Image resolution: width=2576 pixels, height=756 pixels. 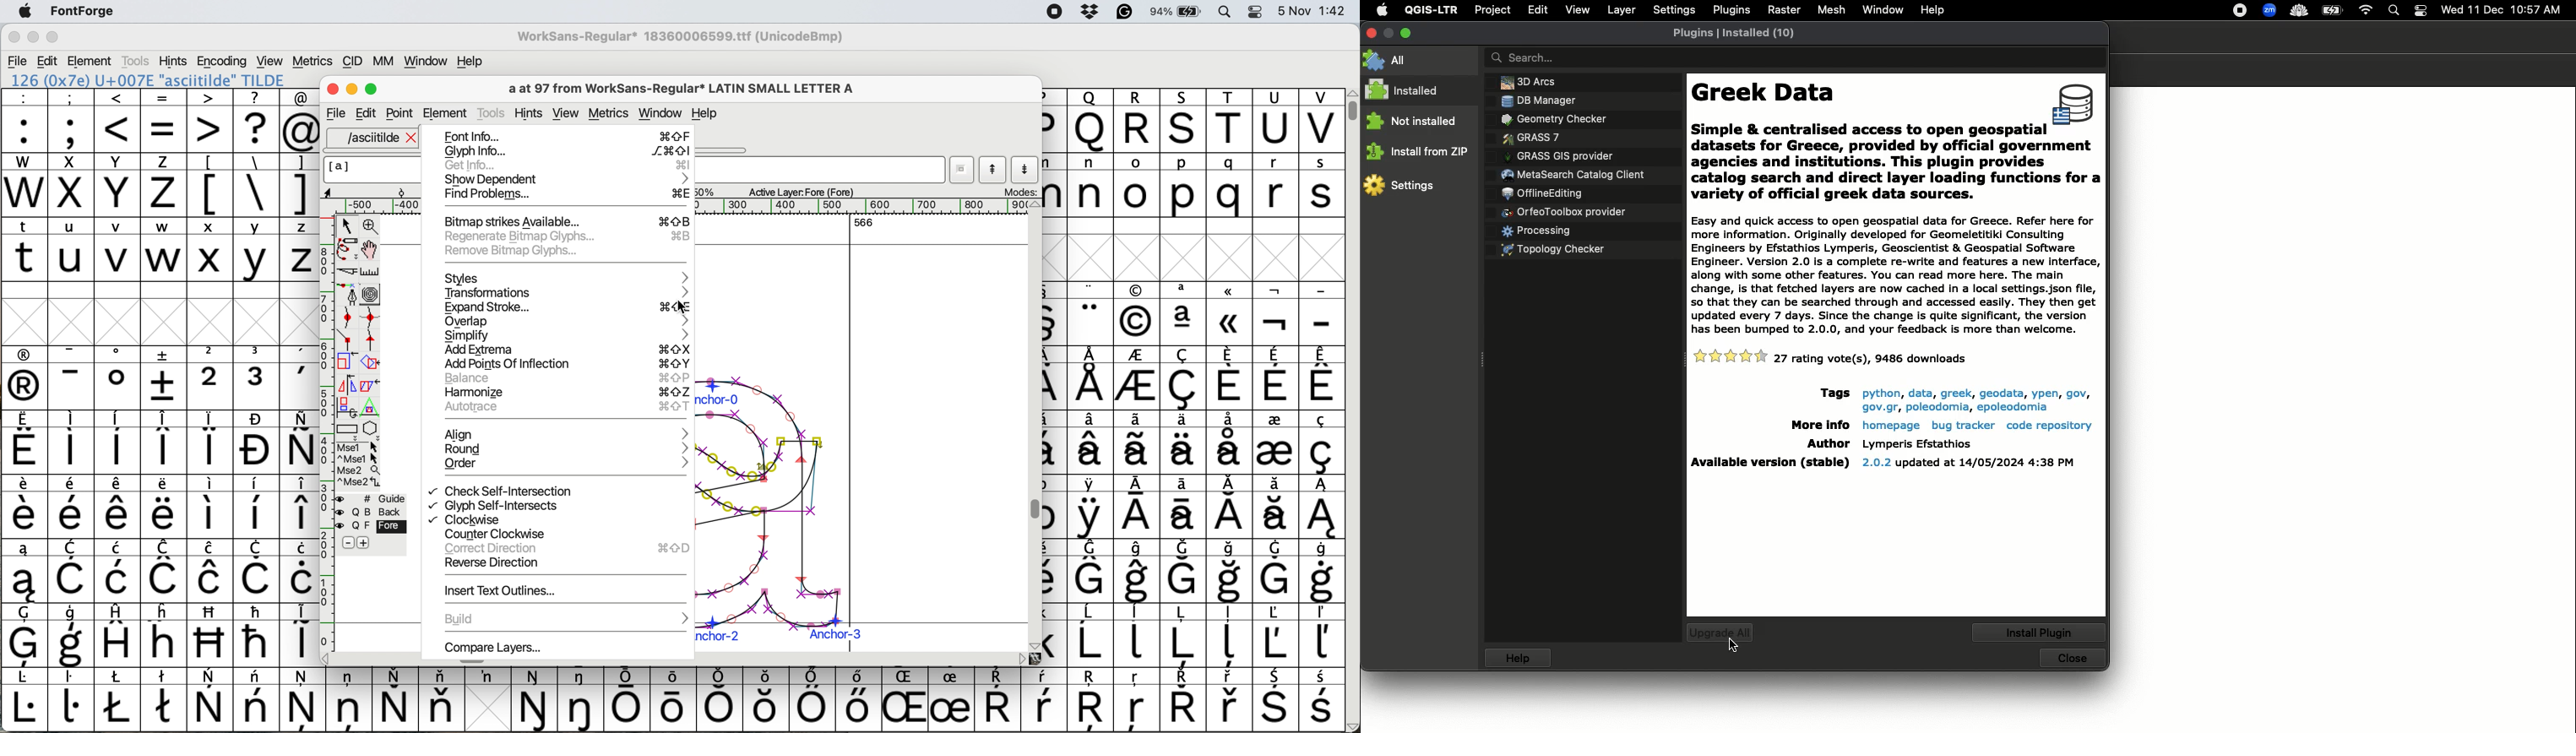 I want to click on add, so click(x=365, y=542).